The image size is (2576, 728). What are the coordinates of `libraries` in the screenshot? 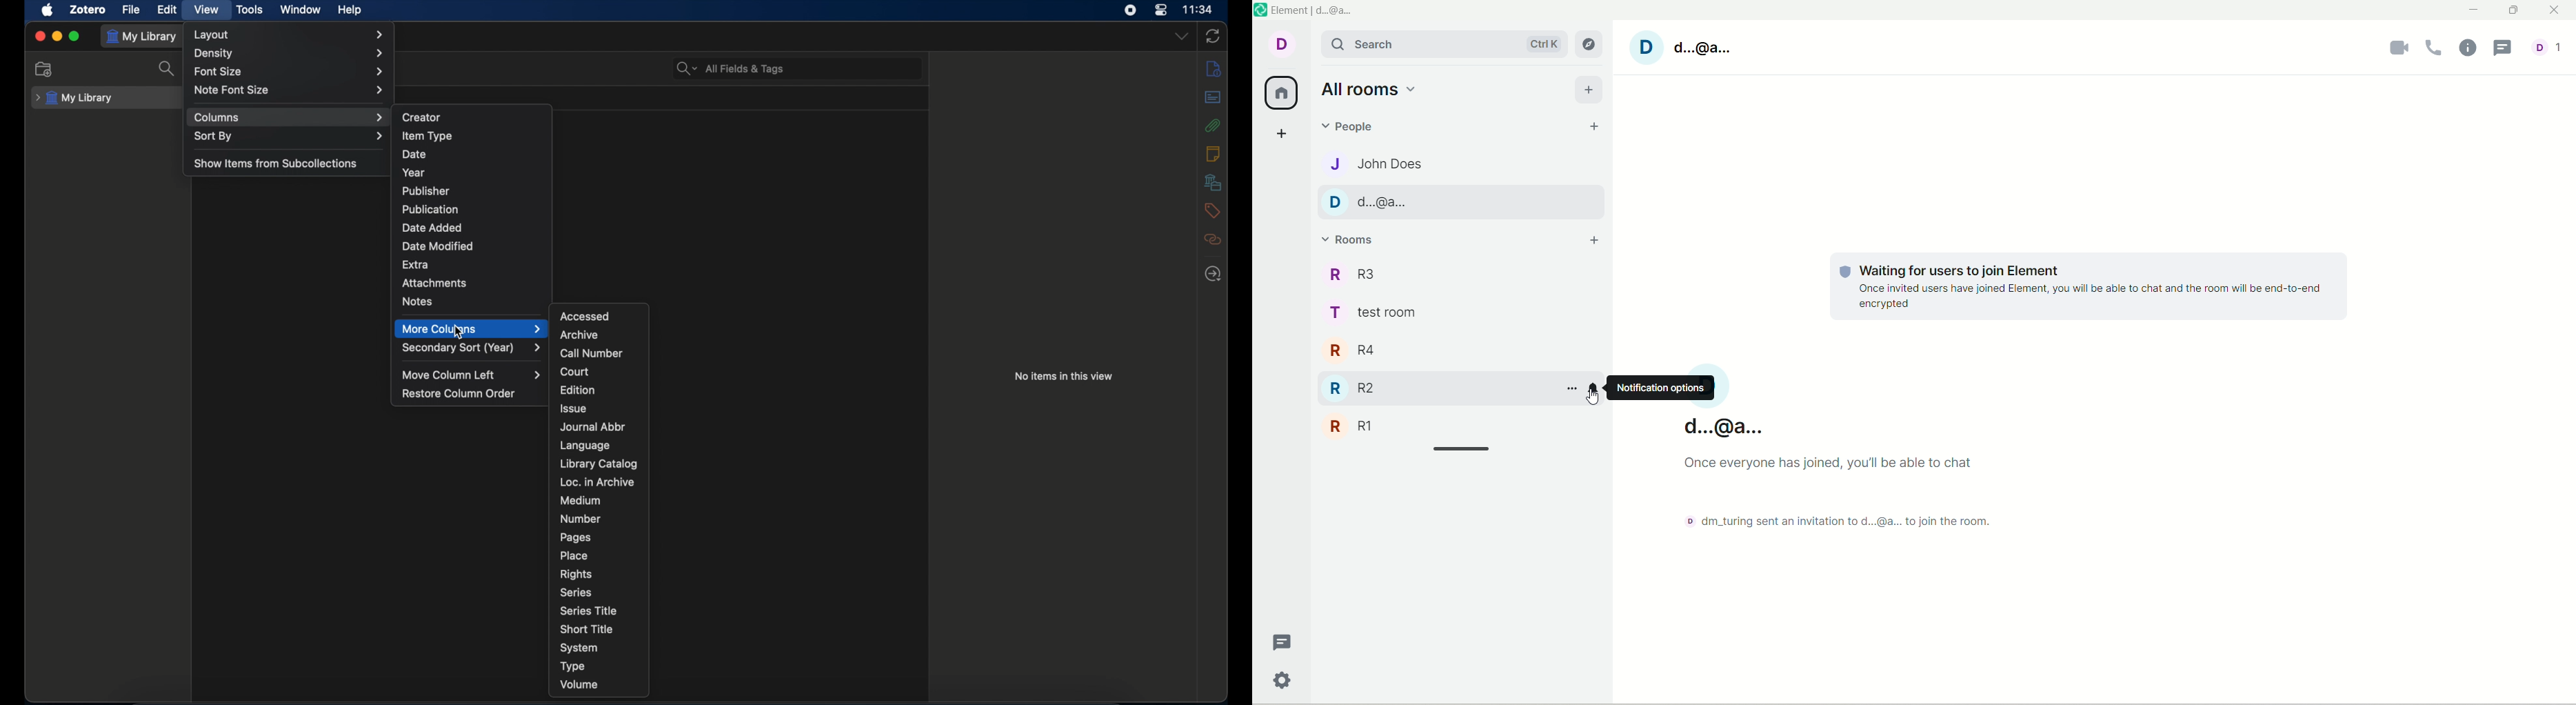 It's located at (1213, 182).